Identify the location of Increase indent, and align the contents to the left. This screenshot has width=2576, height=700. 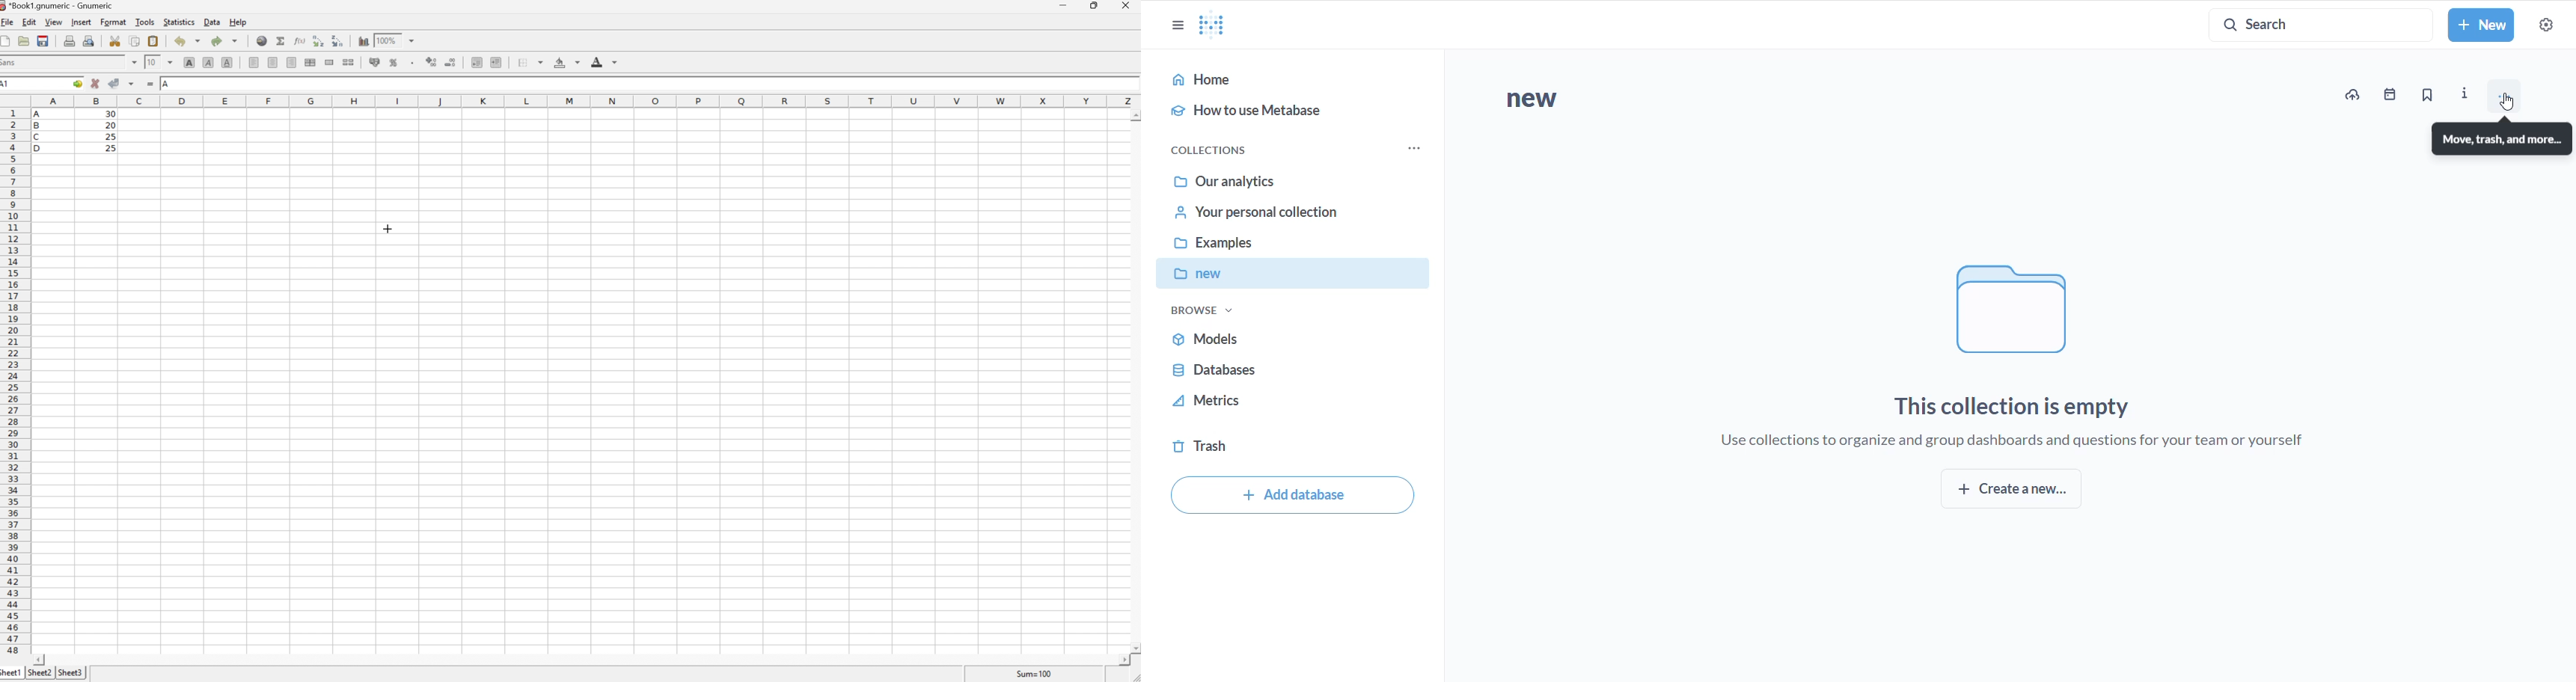
(499, 62).